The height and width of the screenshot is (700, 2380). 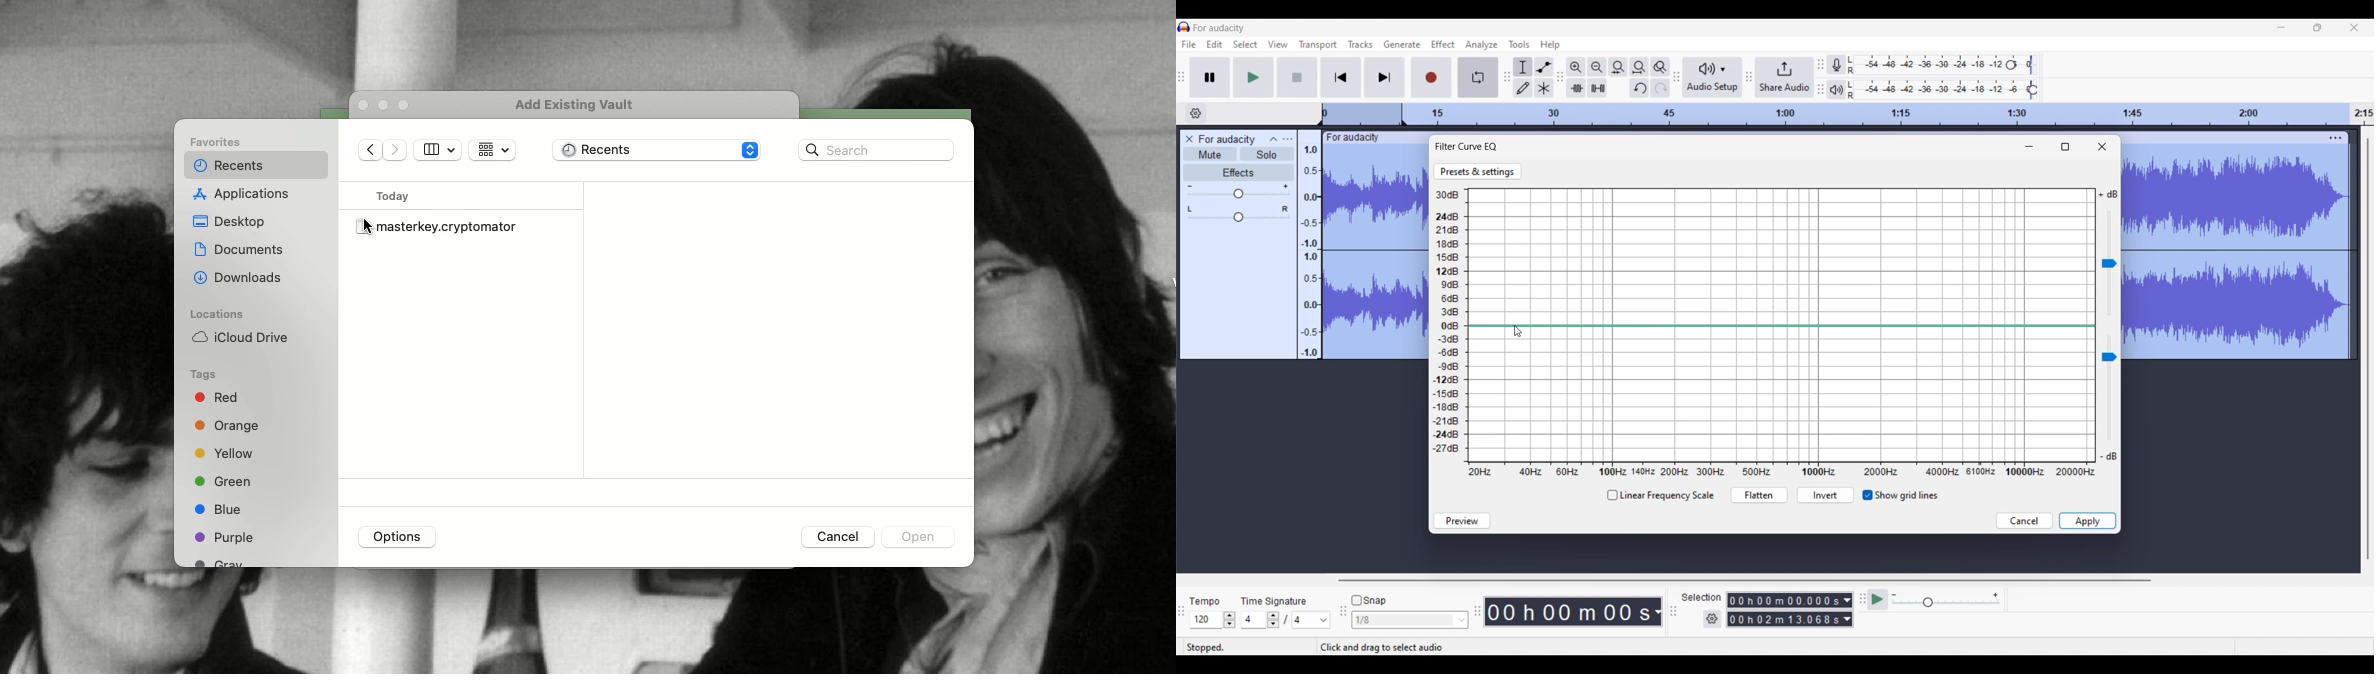 What do you see at coordinates (1597, 88) in the screenshot?
I see `Silence audio selection` at bounding box center [1597, 88].